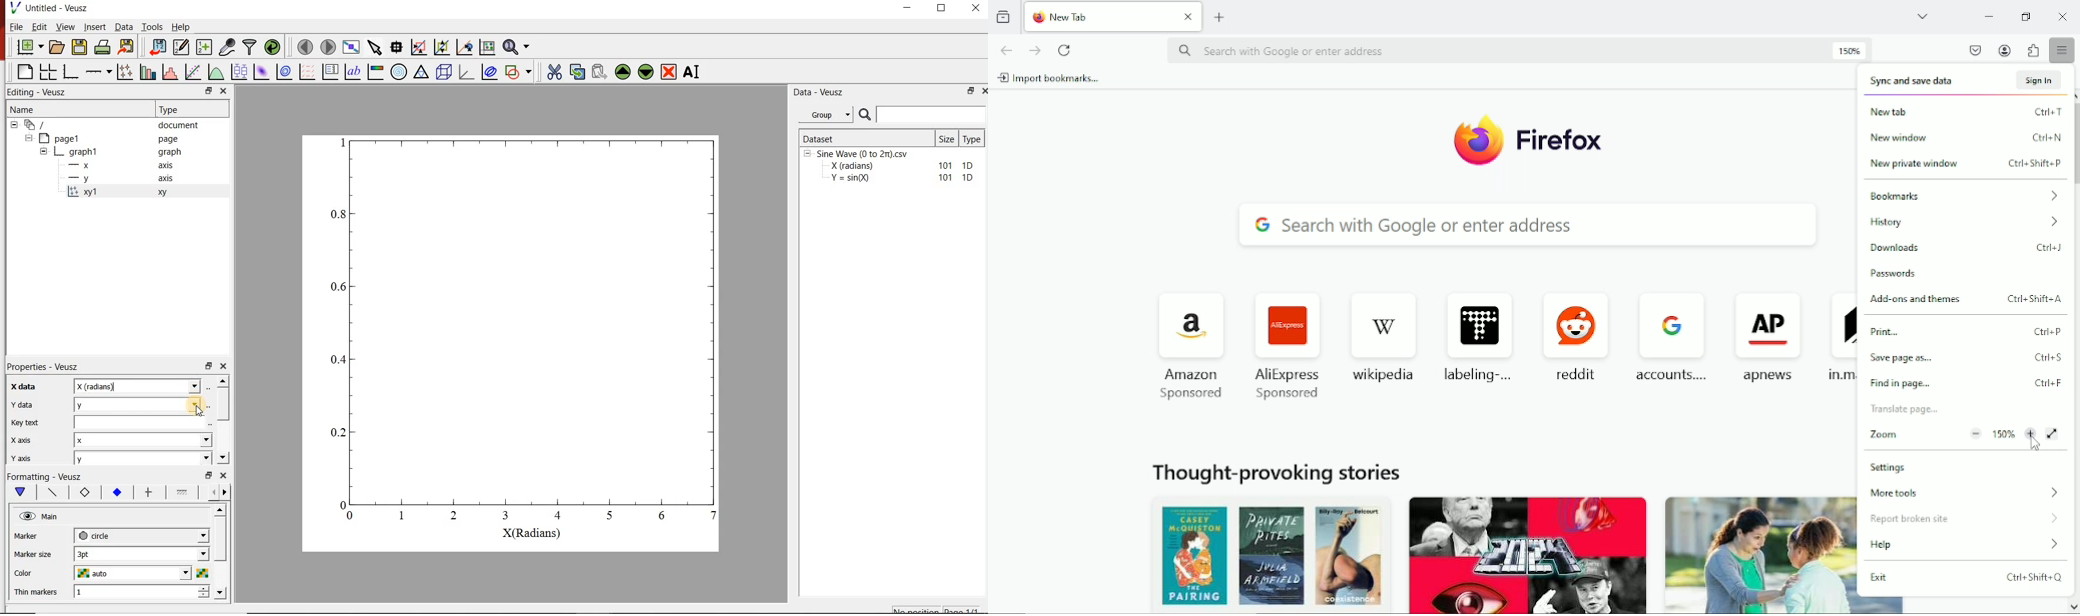  Describe the element at coordinates (1034, 50) in the screenshot. I see `go forward` at that location.